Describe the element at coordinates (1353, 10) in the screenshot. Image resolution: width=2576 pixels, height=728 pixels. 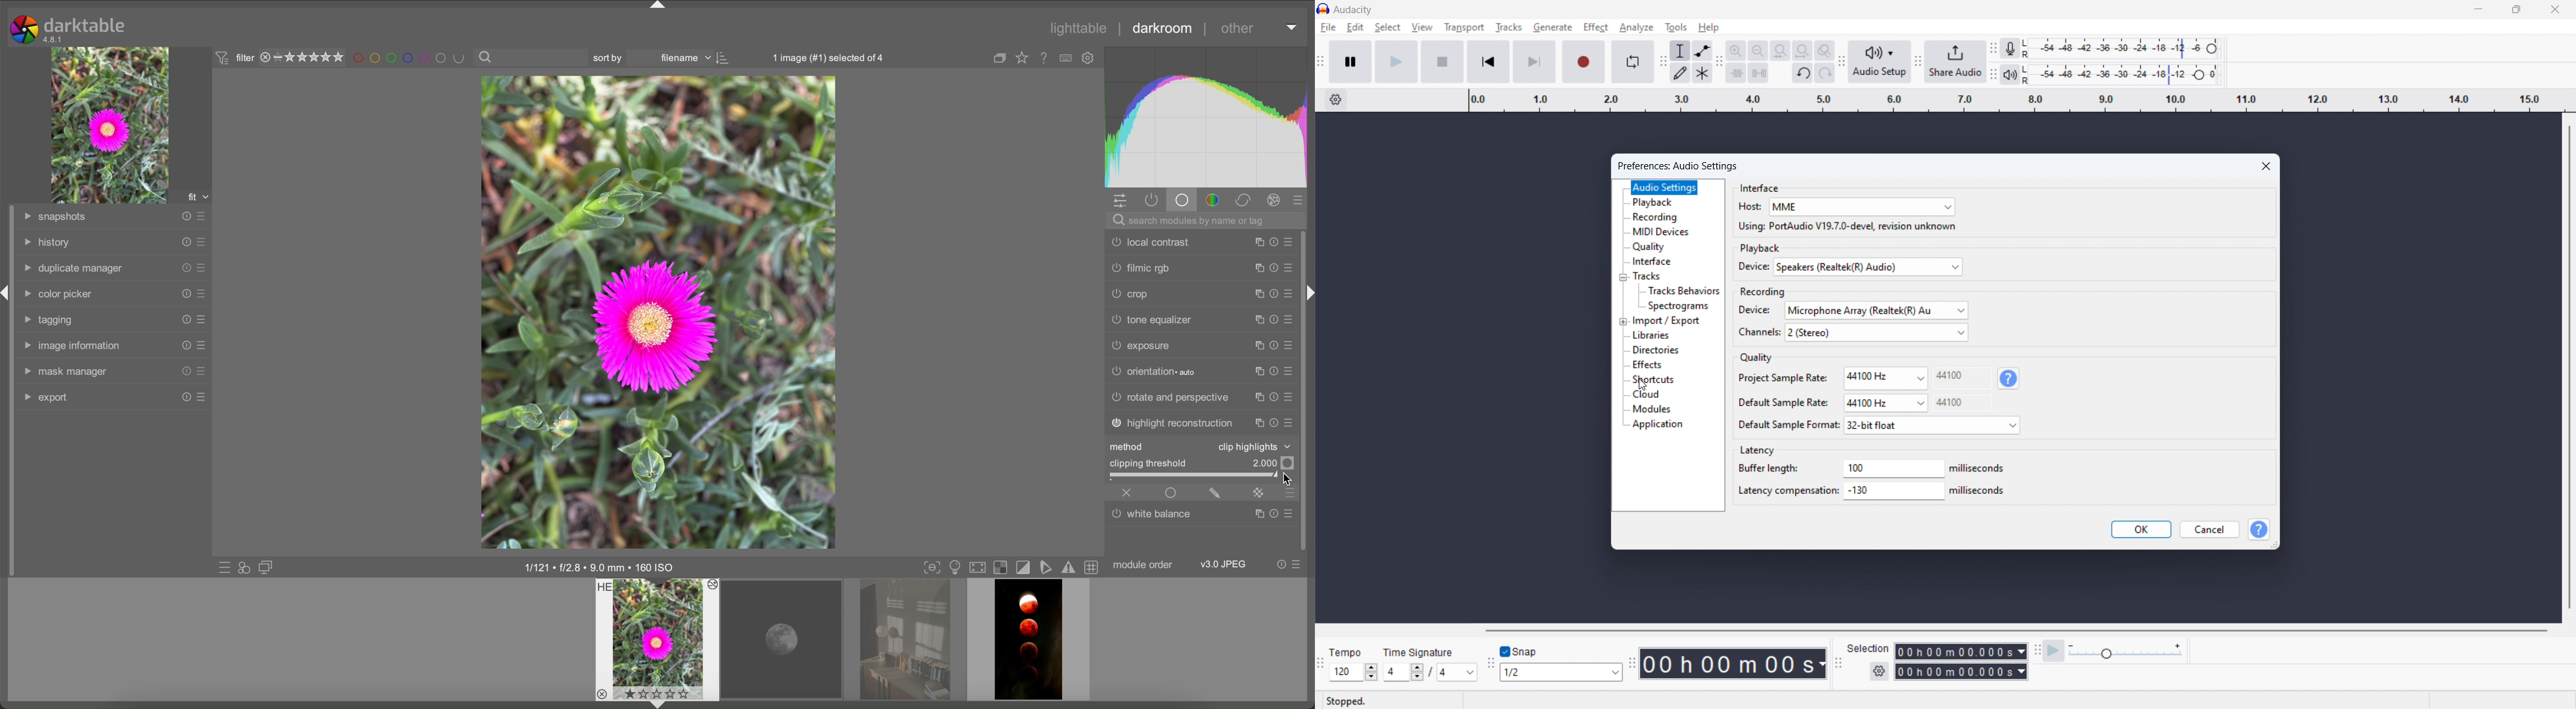
I see `Audacity - software title` at that location.